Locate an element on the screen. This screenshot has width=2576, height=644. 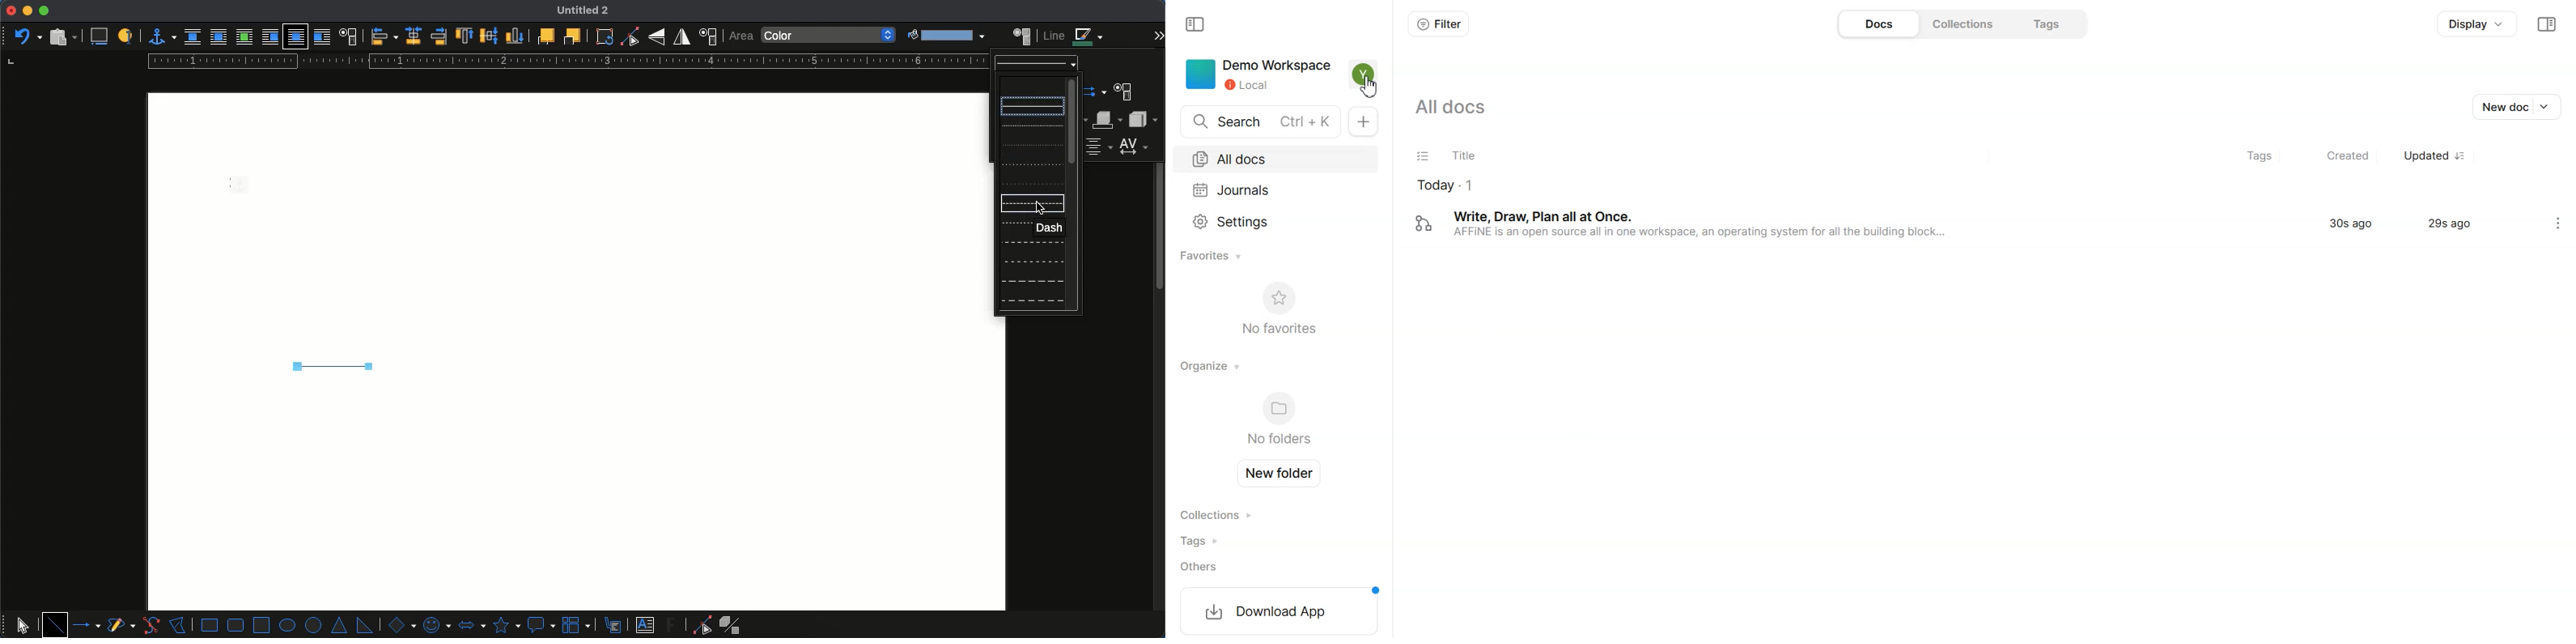
circle is located at coordinates (315, 626).